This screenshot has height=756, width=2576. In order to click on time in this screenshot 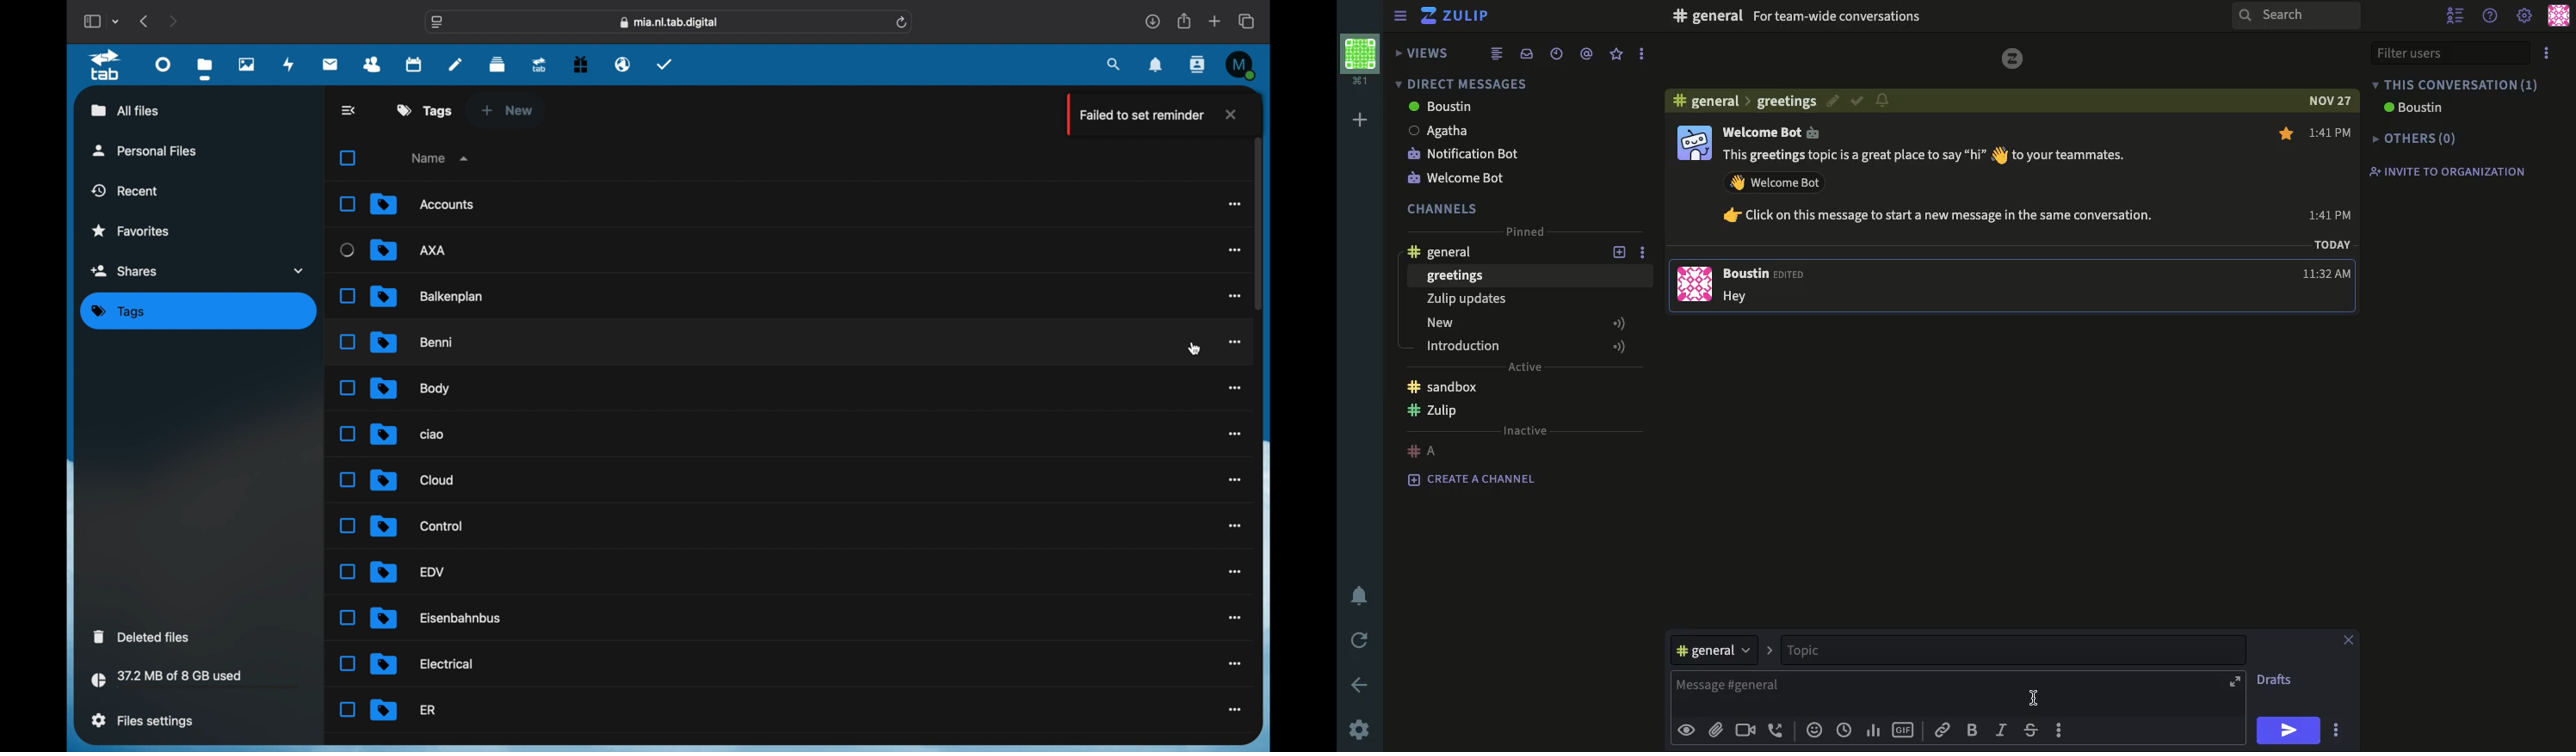, I will do `click(1845, 730)`.